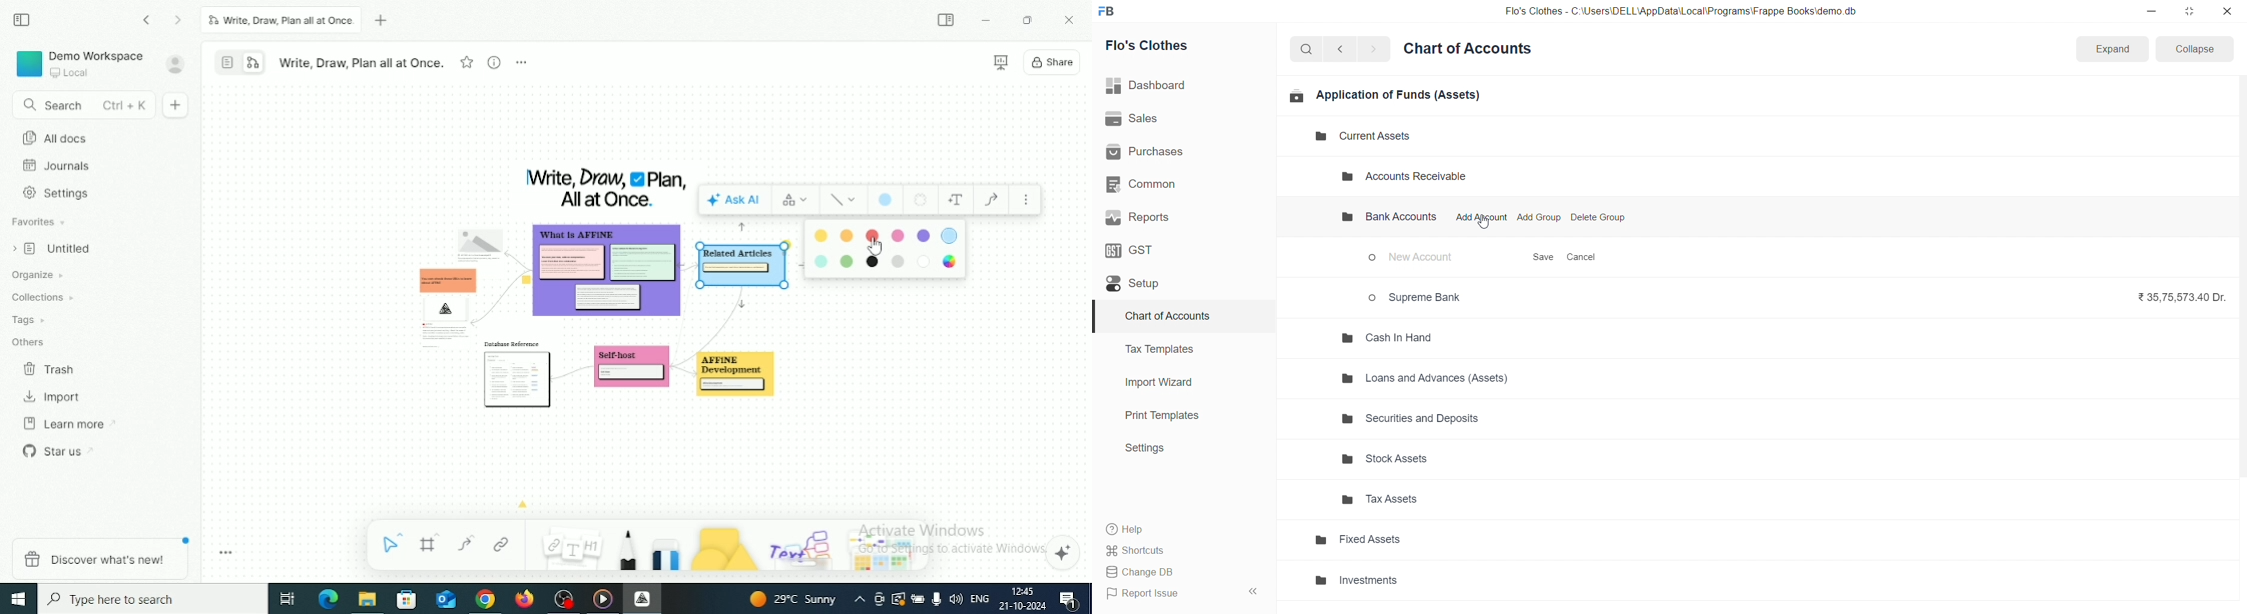 The height and width of the screenshot is (616, 2268). What do you see at coordinates (1000, 63) in the screenshot?
I see `Presentation` at bounding box center [1000, 63].